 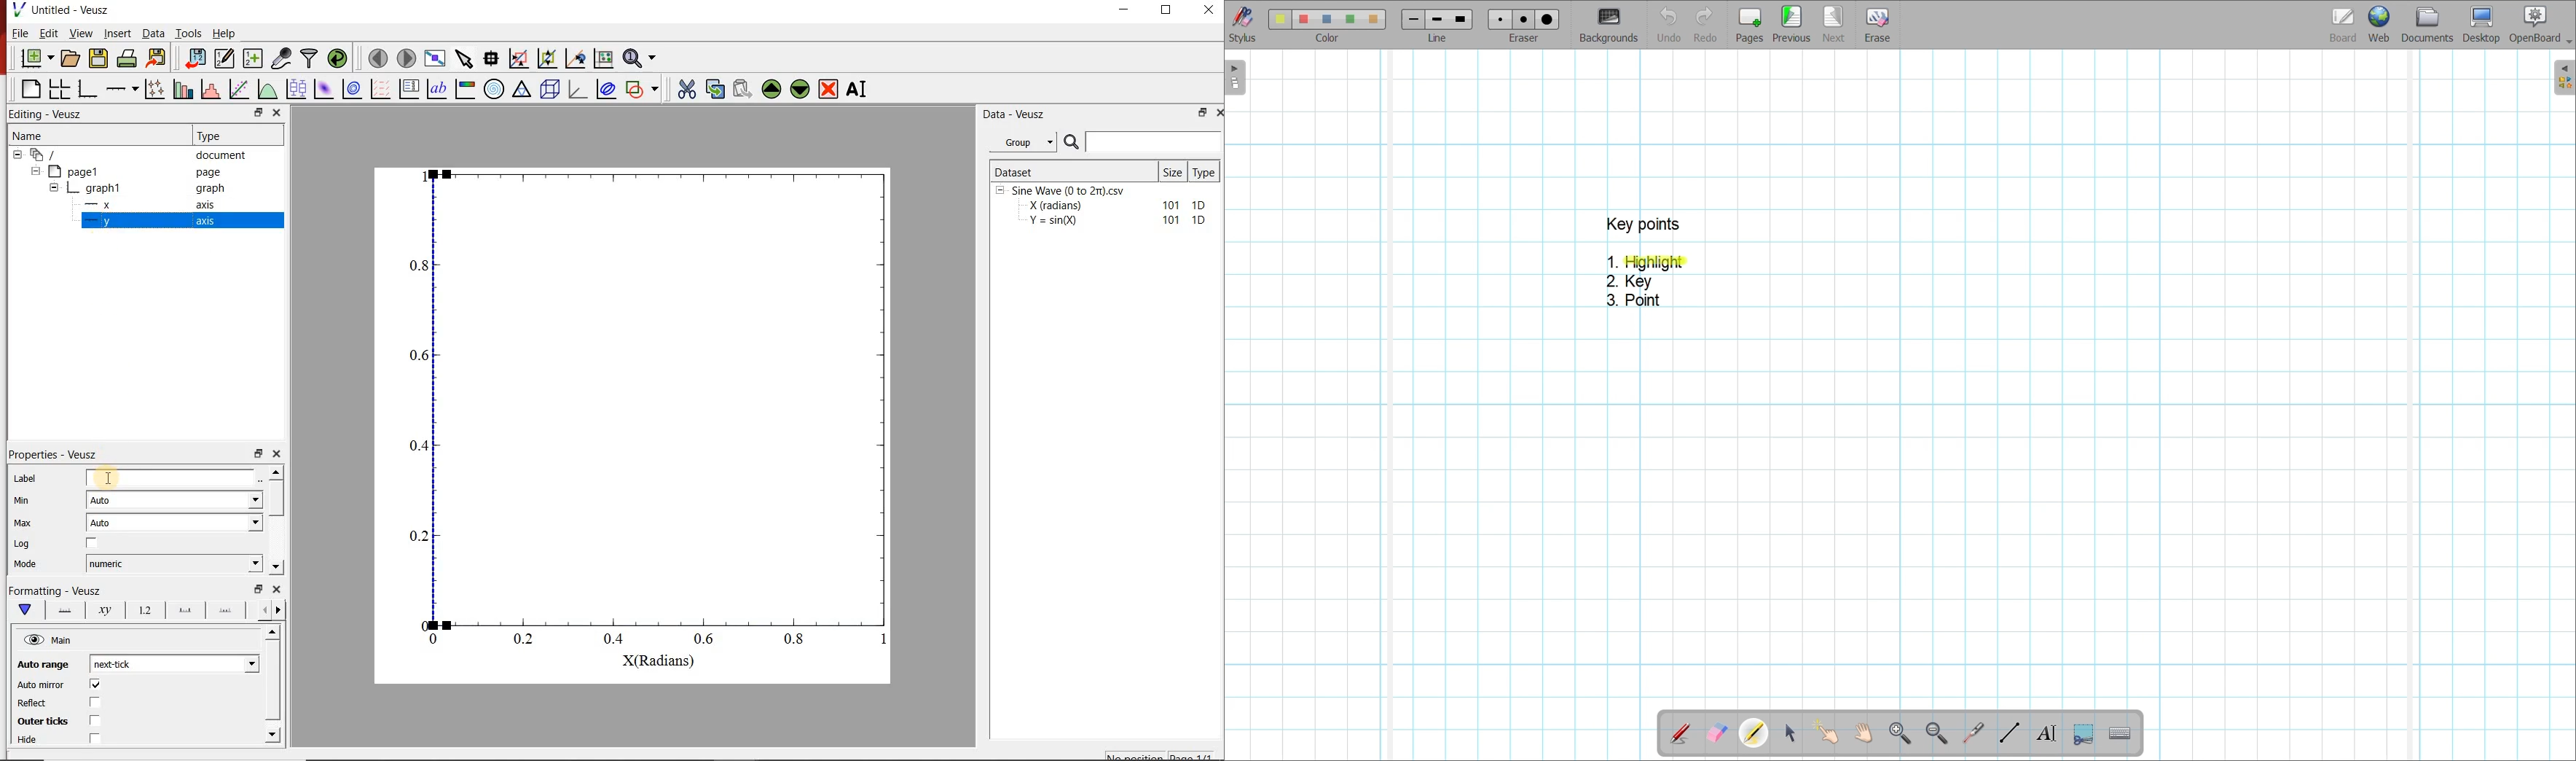 What do you see at coordinates (206, 204) in the screenshot?
I see `axis` at bounding box center [206, 204].